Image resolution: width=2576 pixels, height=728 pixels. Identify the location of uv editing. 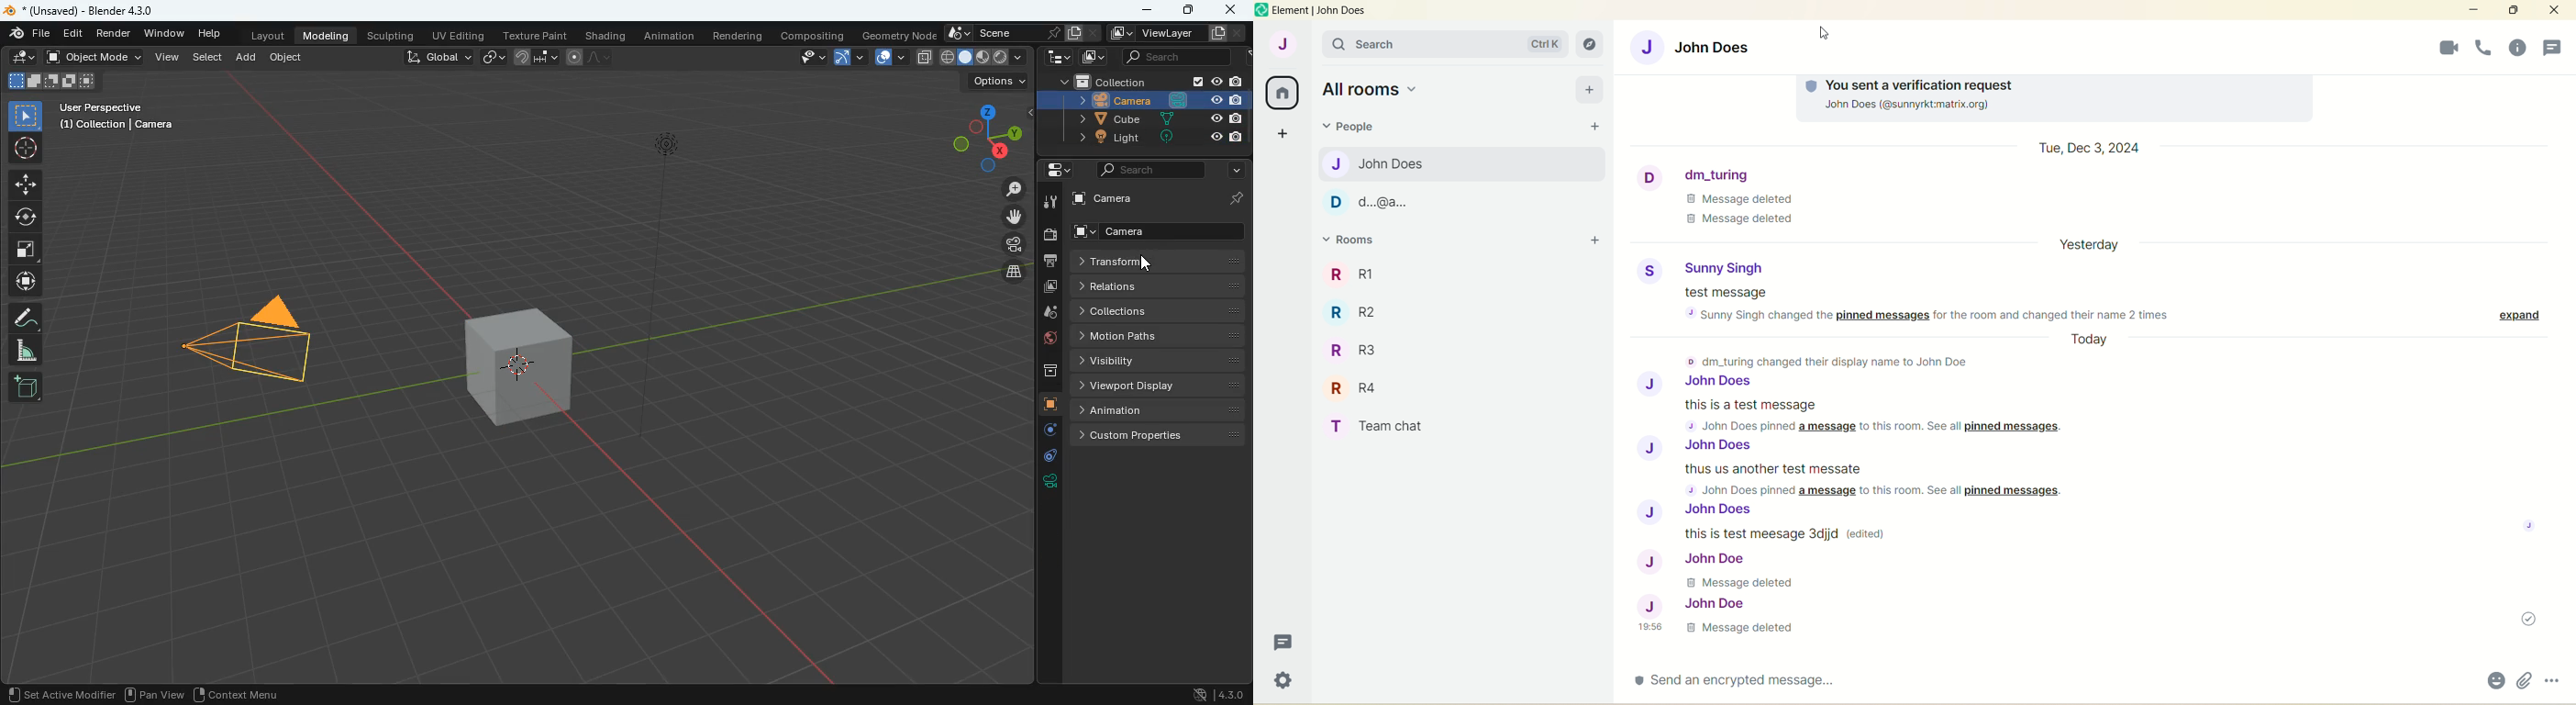
(459, 35).